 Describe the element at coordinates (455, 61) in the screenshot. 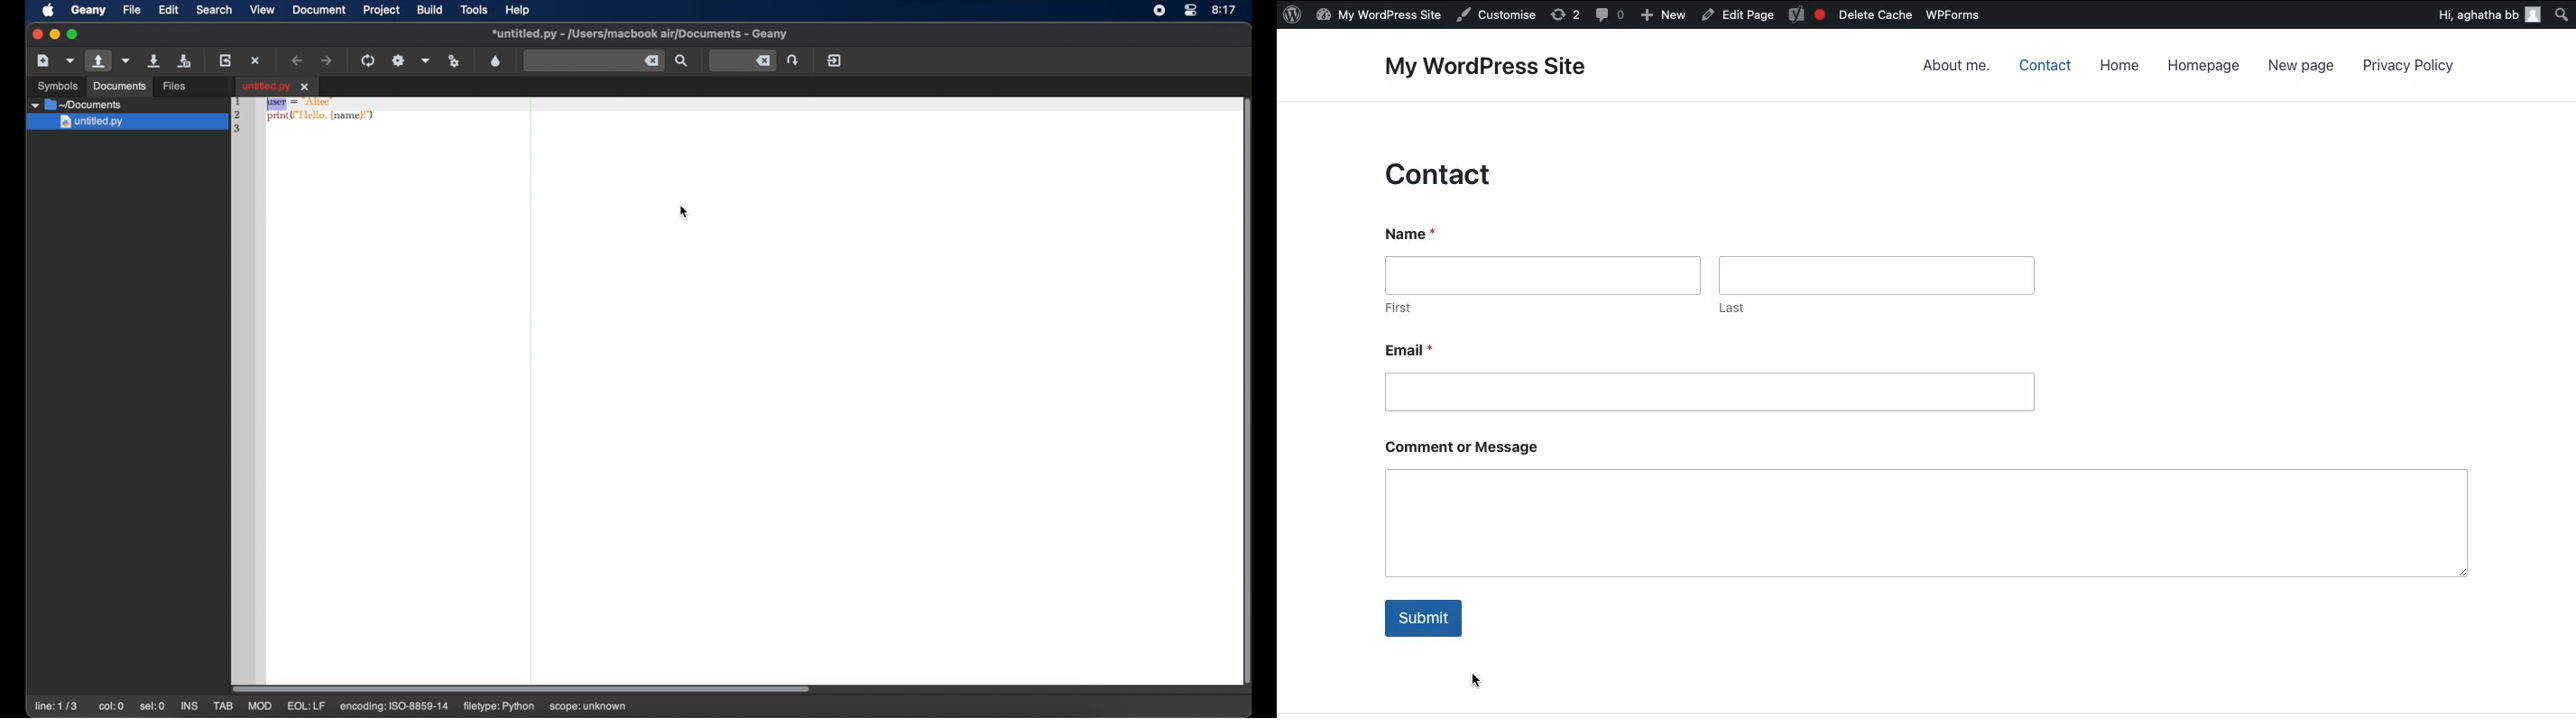

I see `run or view current file` at that location.